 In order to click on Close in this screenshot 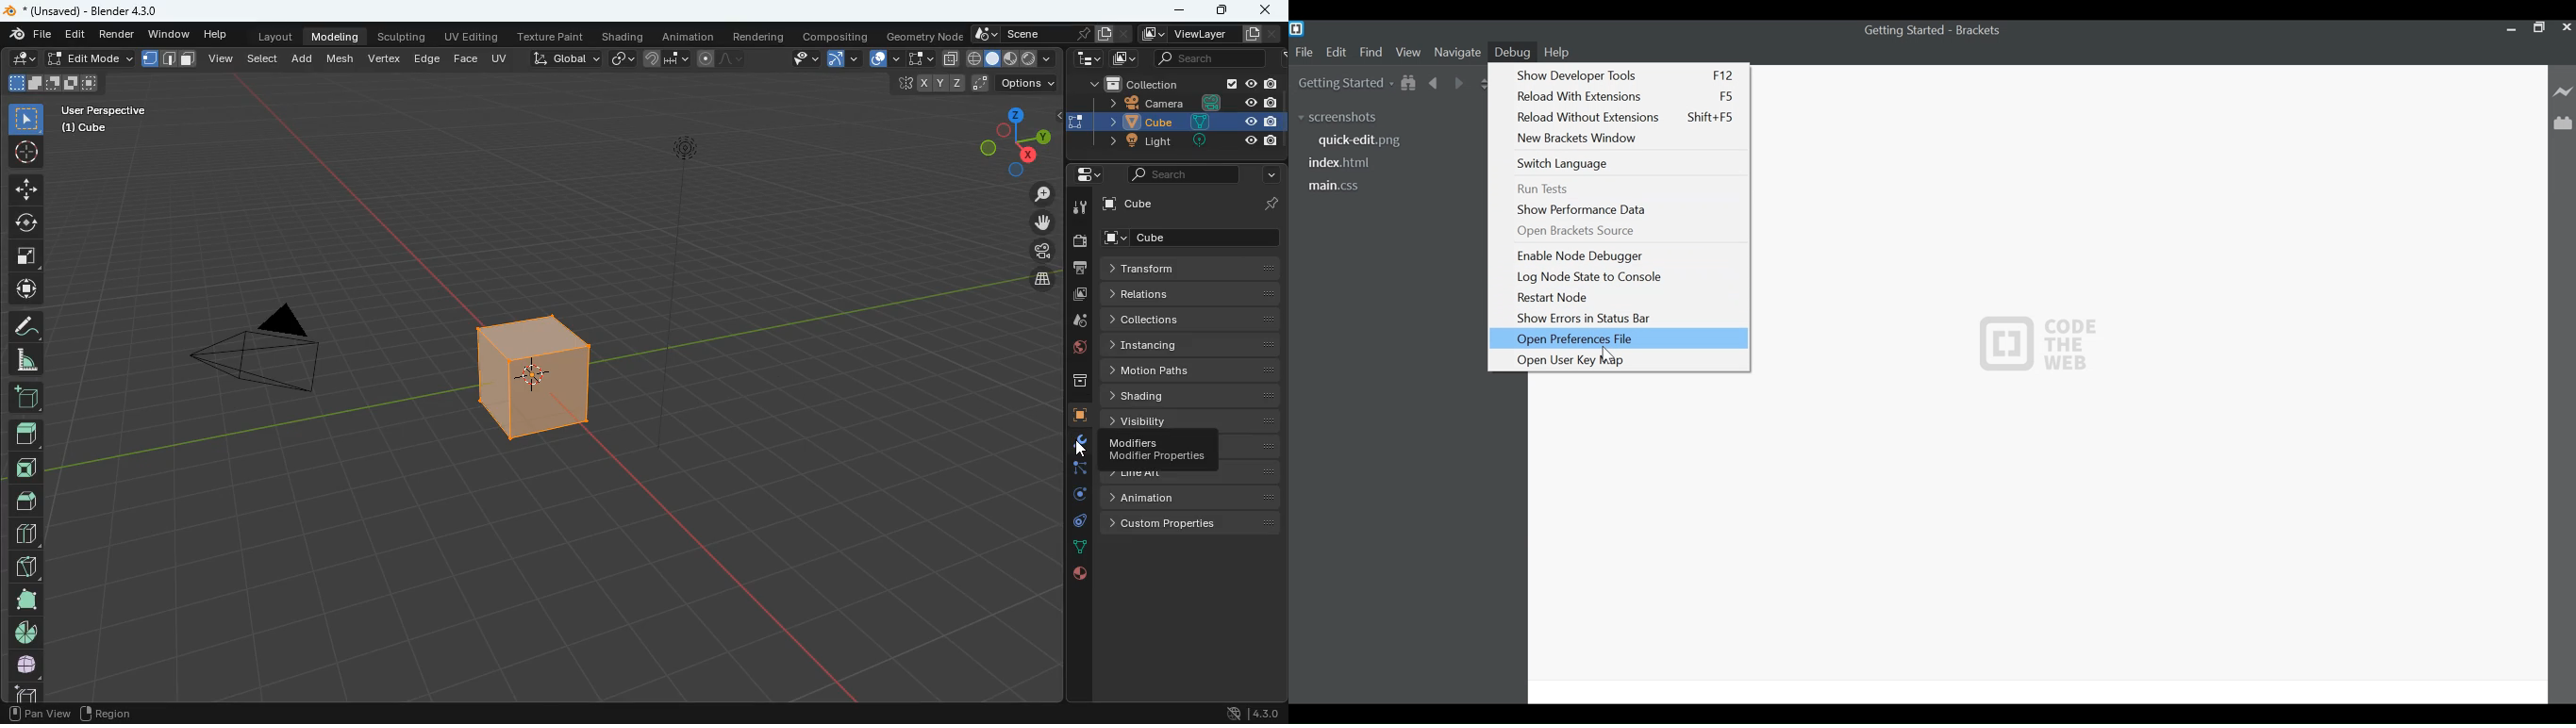, I will do `click(2568, 27)`.